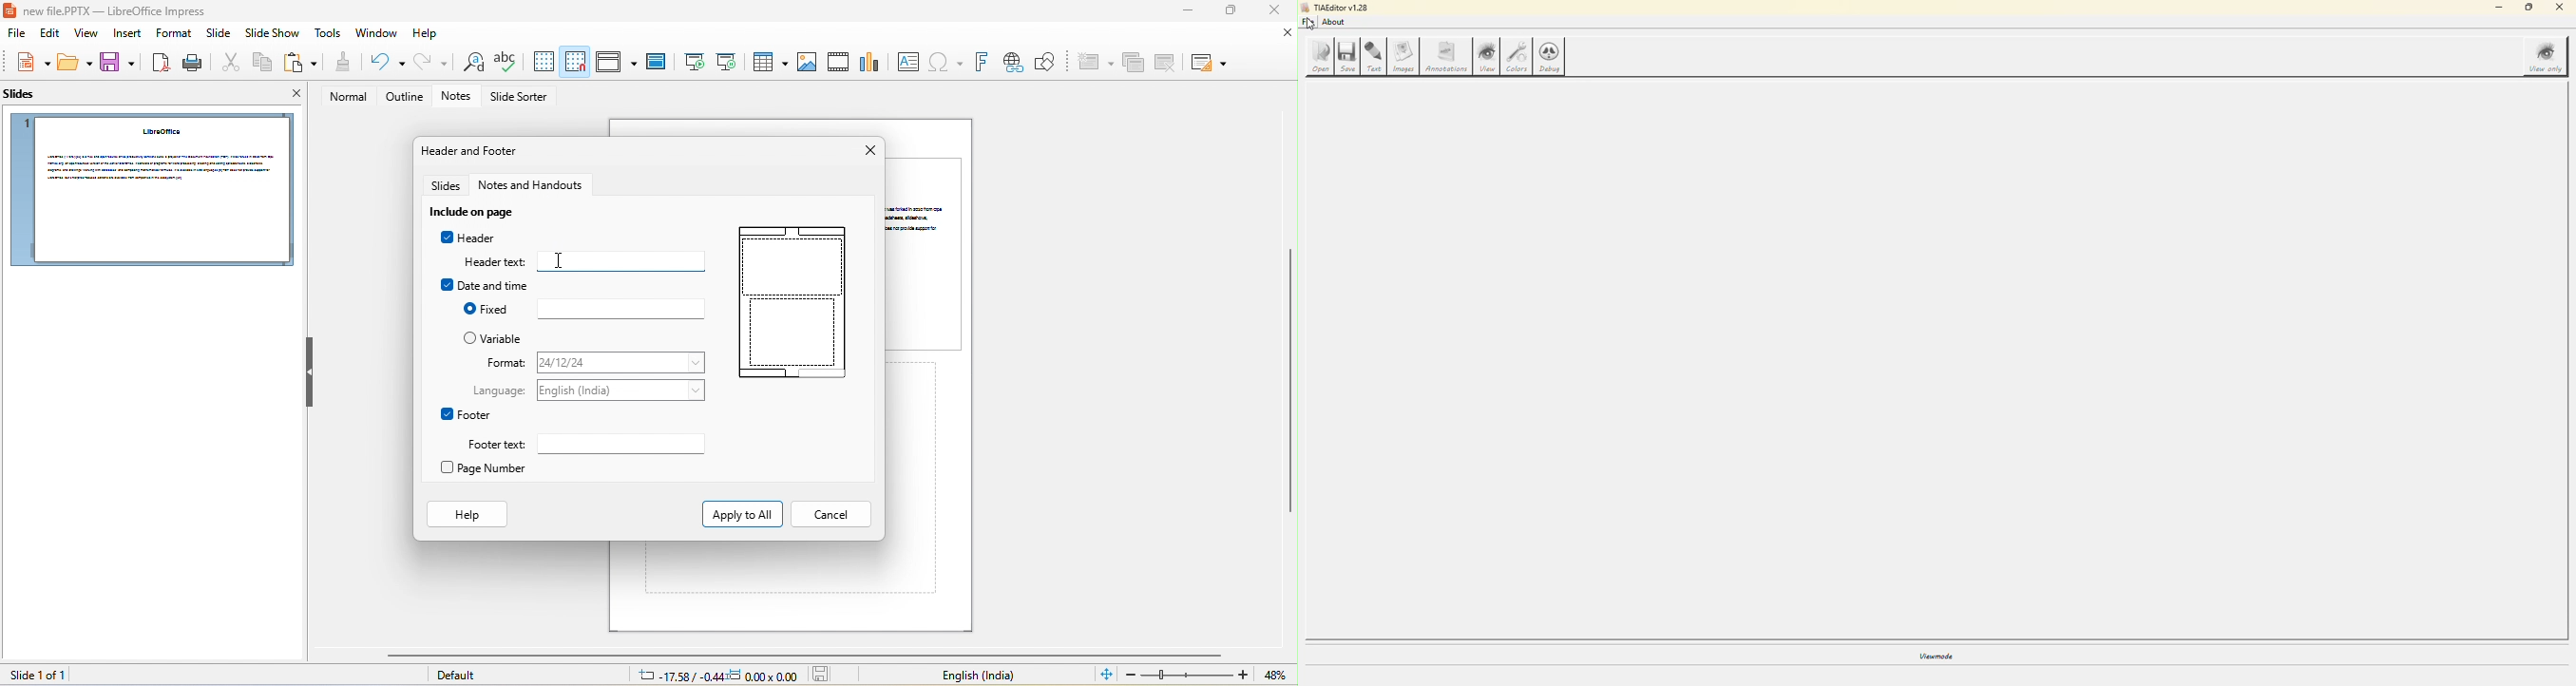  I want to click on clone formatting, so click(341, 63).